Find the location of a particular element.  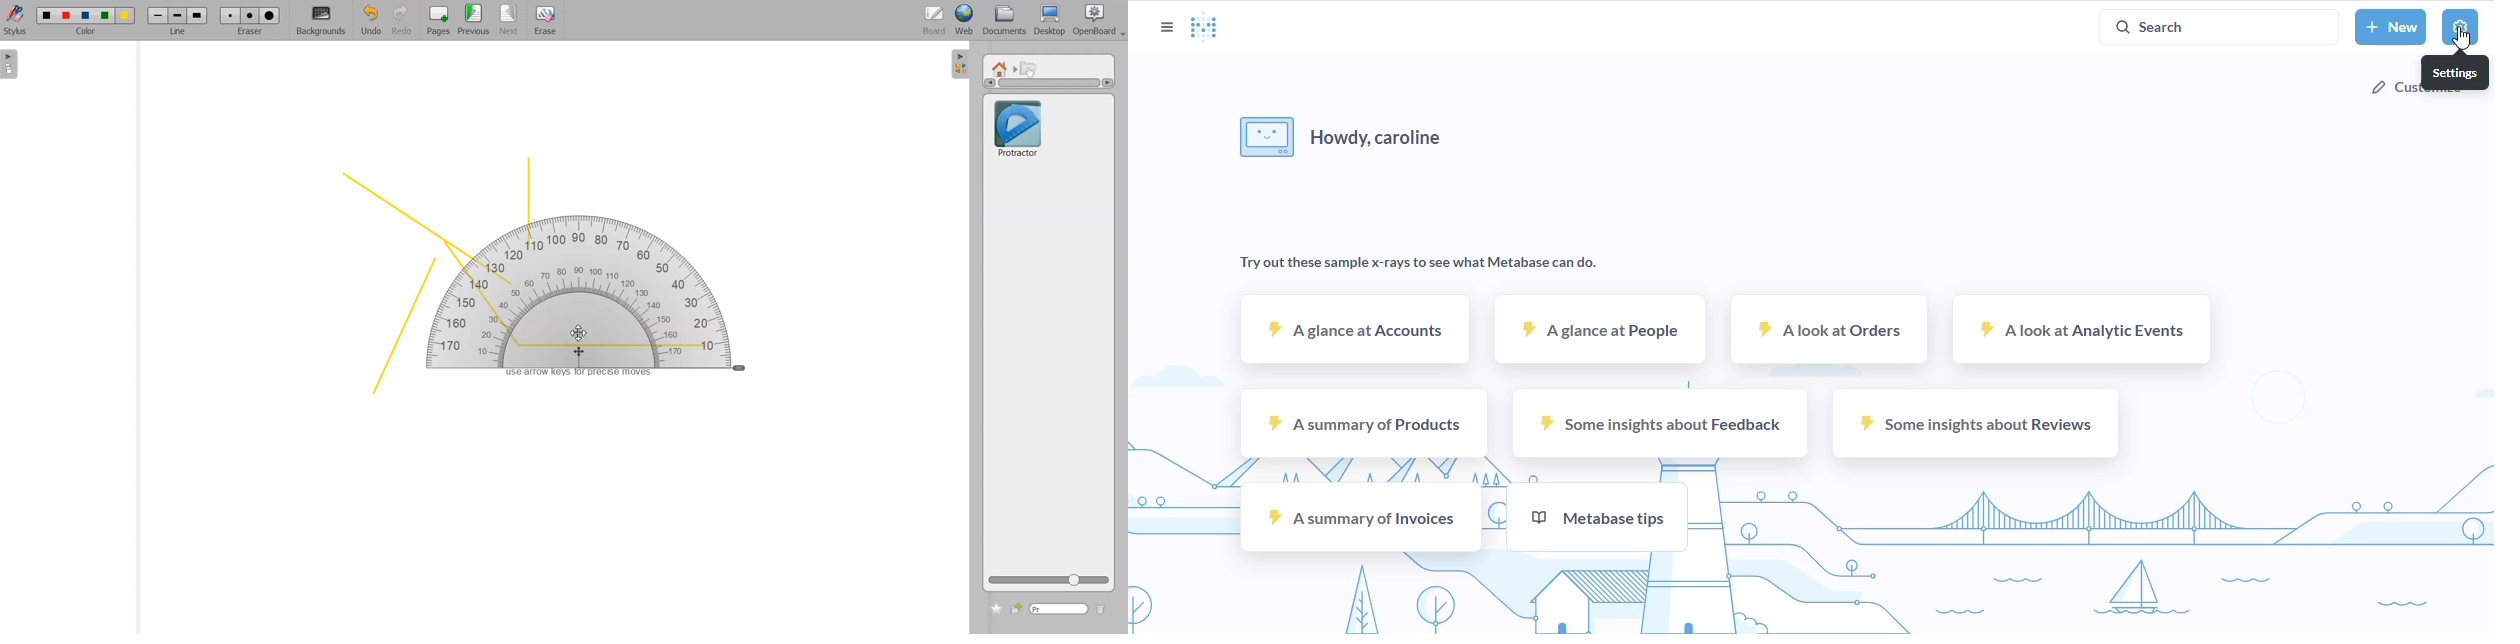

a summary of invoices is located at coordinates (1359, 516).